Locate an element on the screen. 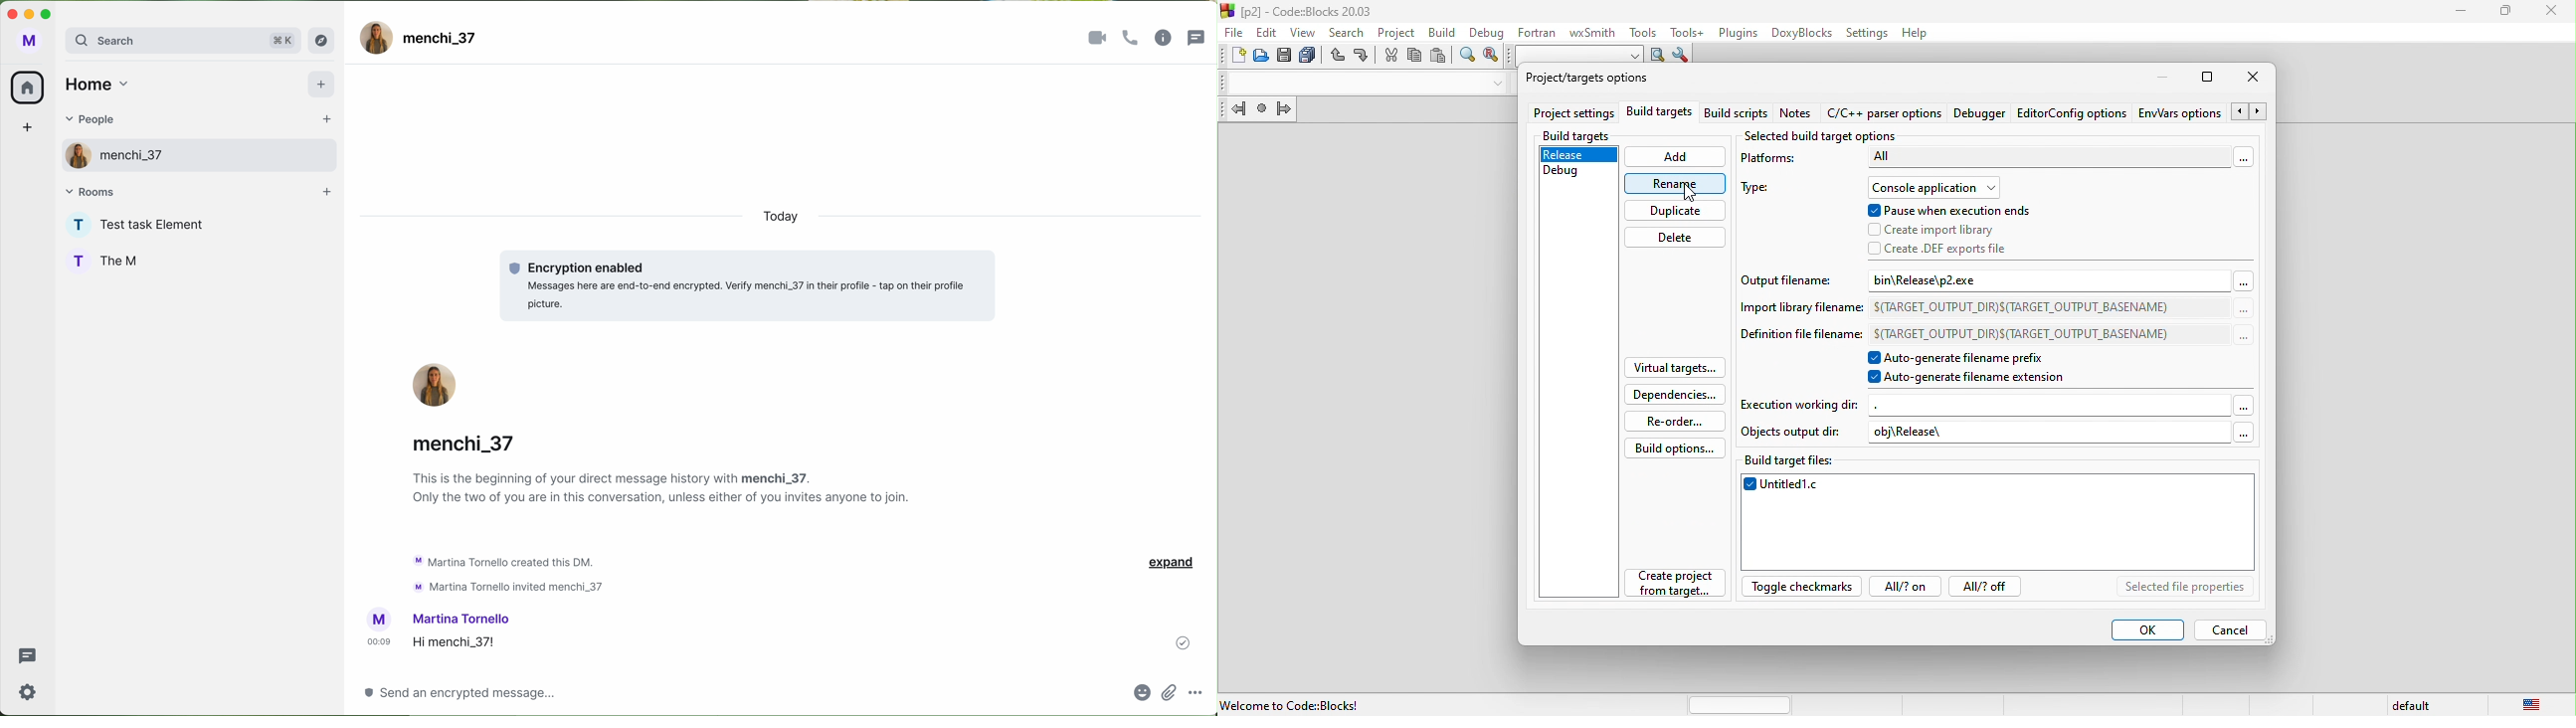  all?off is located at coordinates (1989, 588).